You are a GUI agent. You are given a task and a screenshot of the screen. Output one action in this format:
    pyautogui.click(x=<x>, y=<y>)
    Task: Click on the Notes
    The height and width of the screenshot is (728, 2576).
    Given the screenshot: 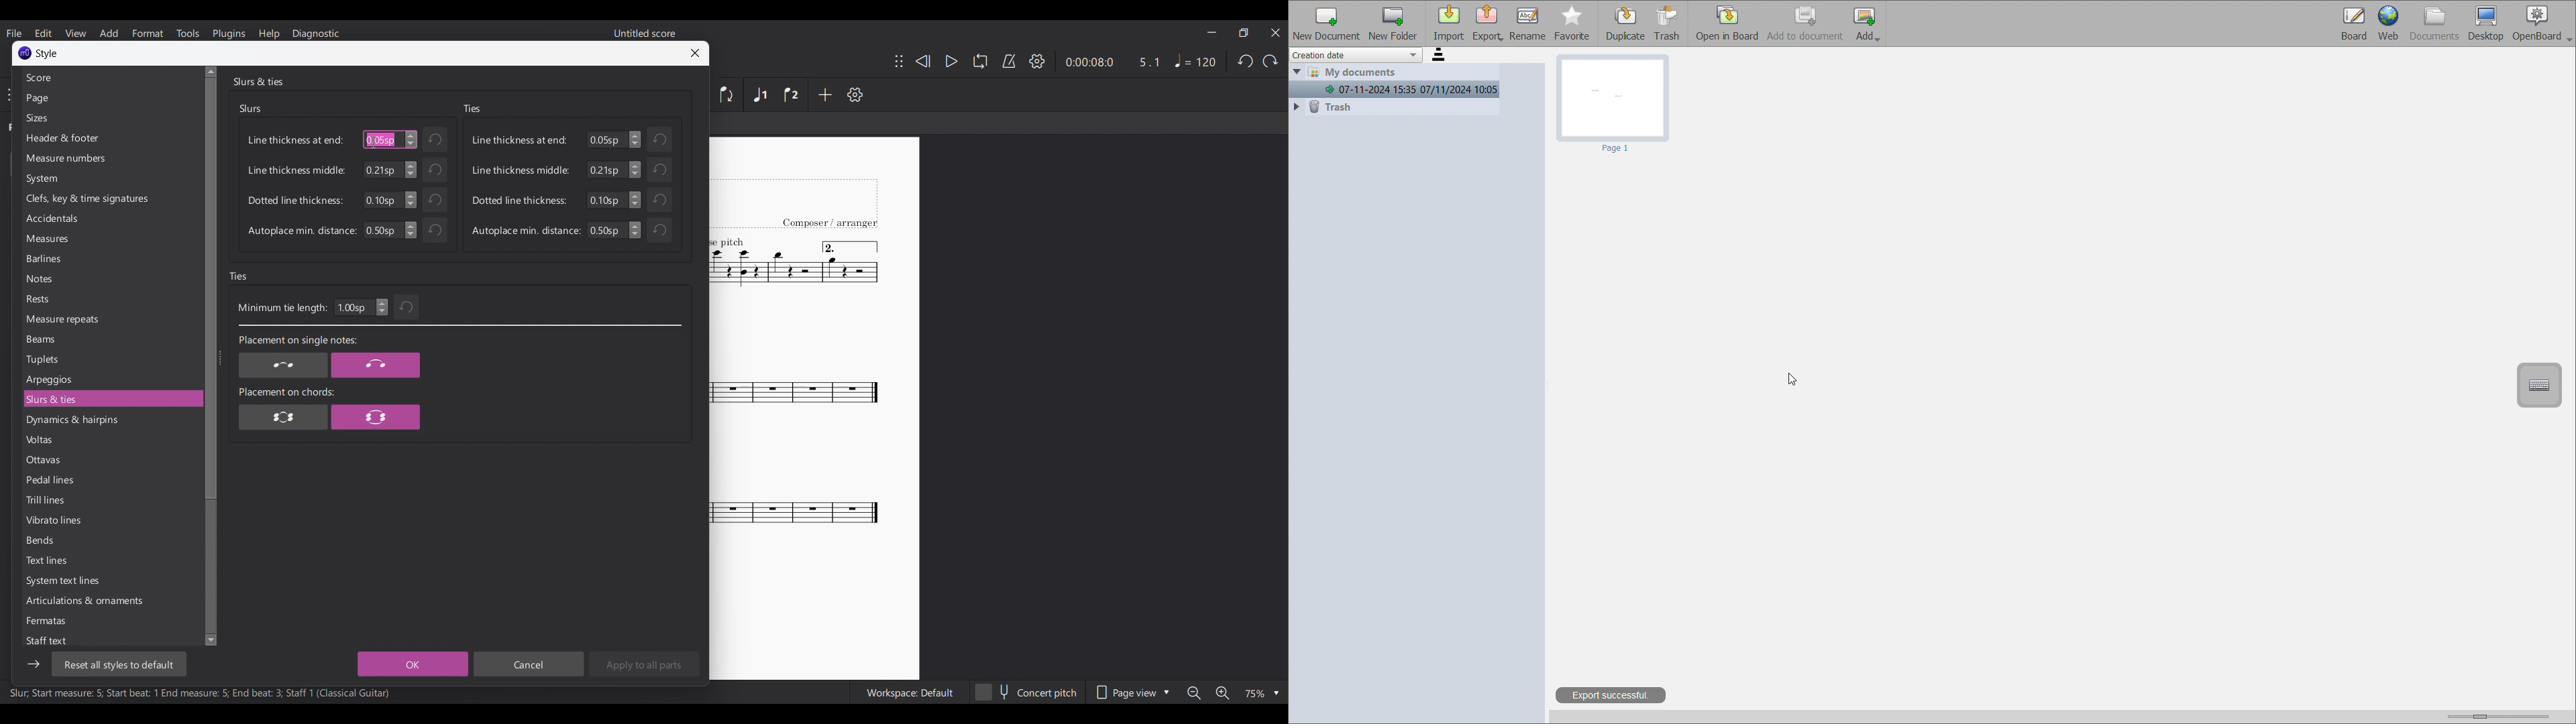 What is the action you would take?
    pyautogui.click(x=111, y=279)
    